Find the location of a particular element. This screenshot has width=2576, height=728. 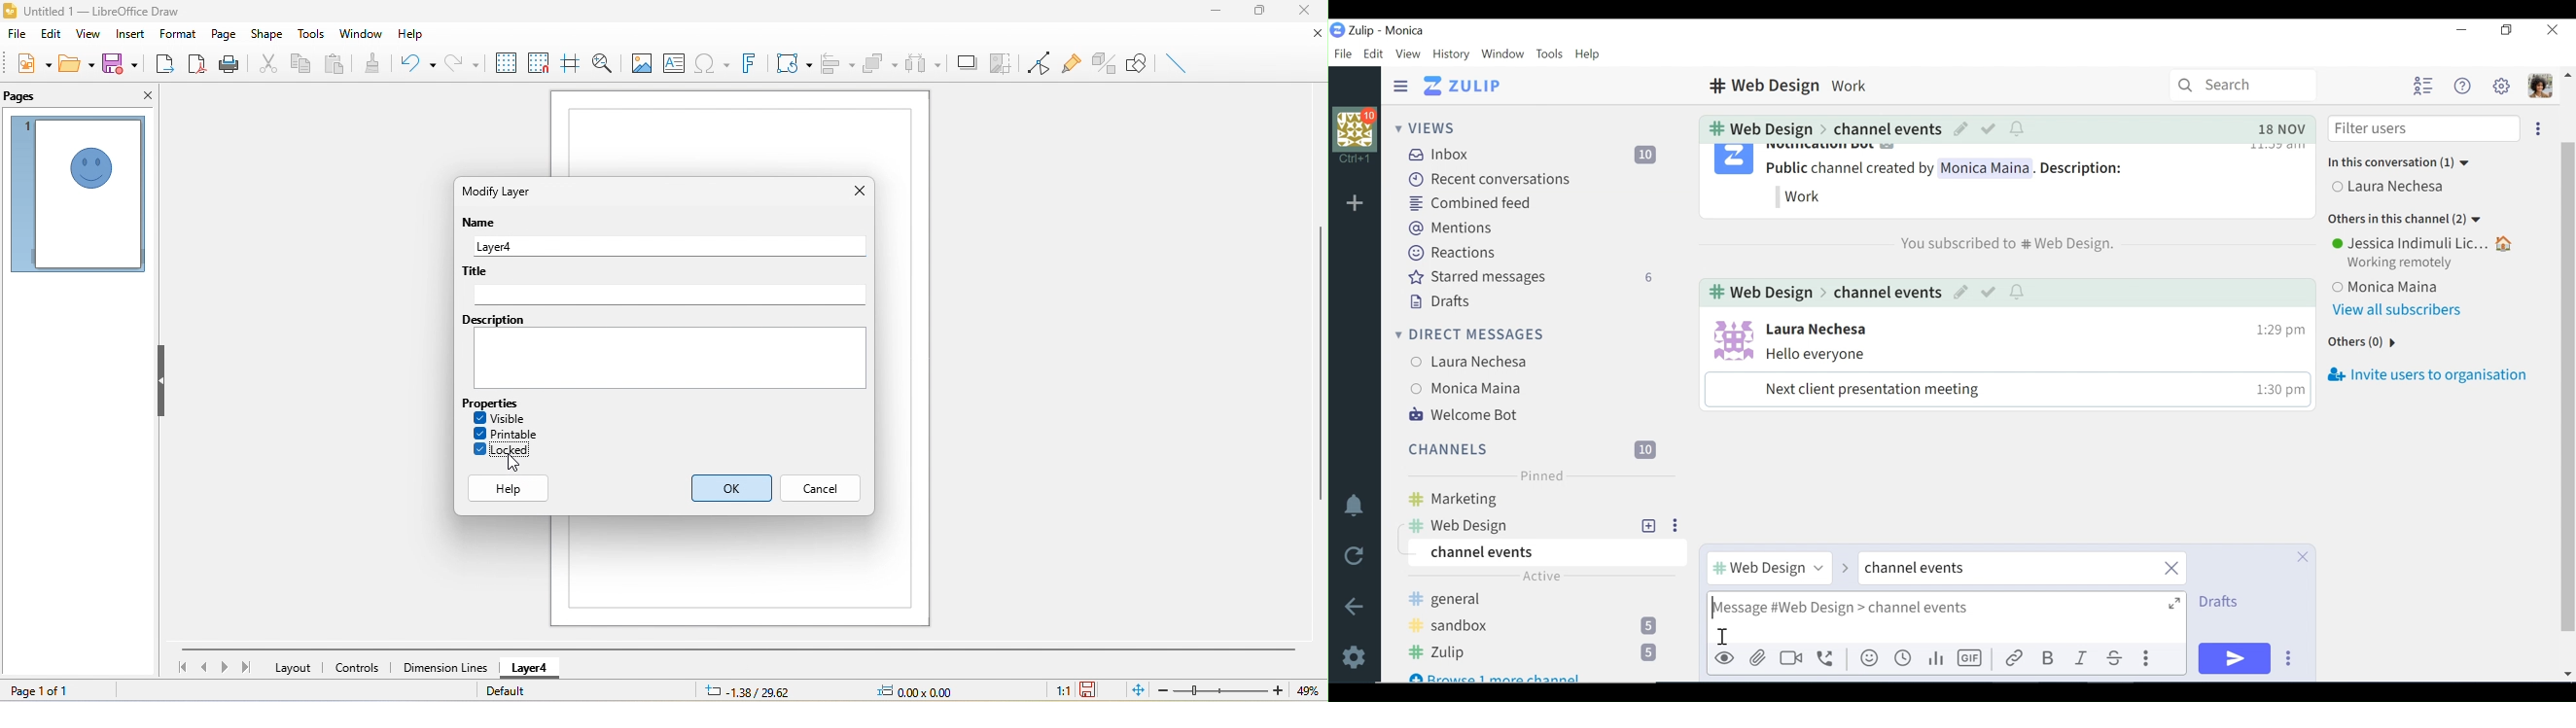

Help is located at coordinates (1589, 55).